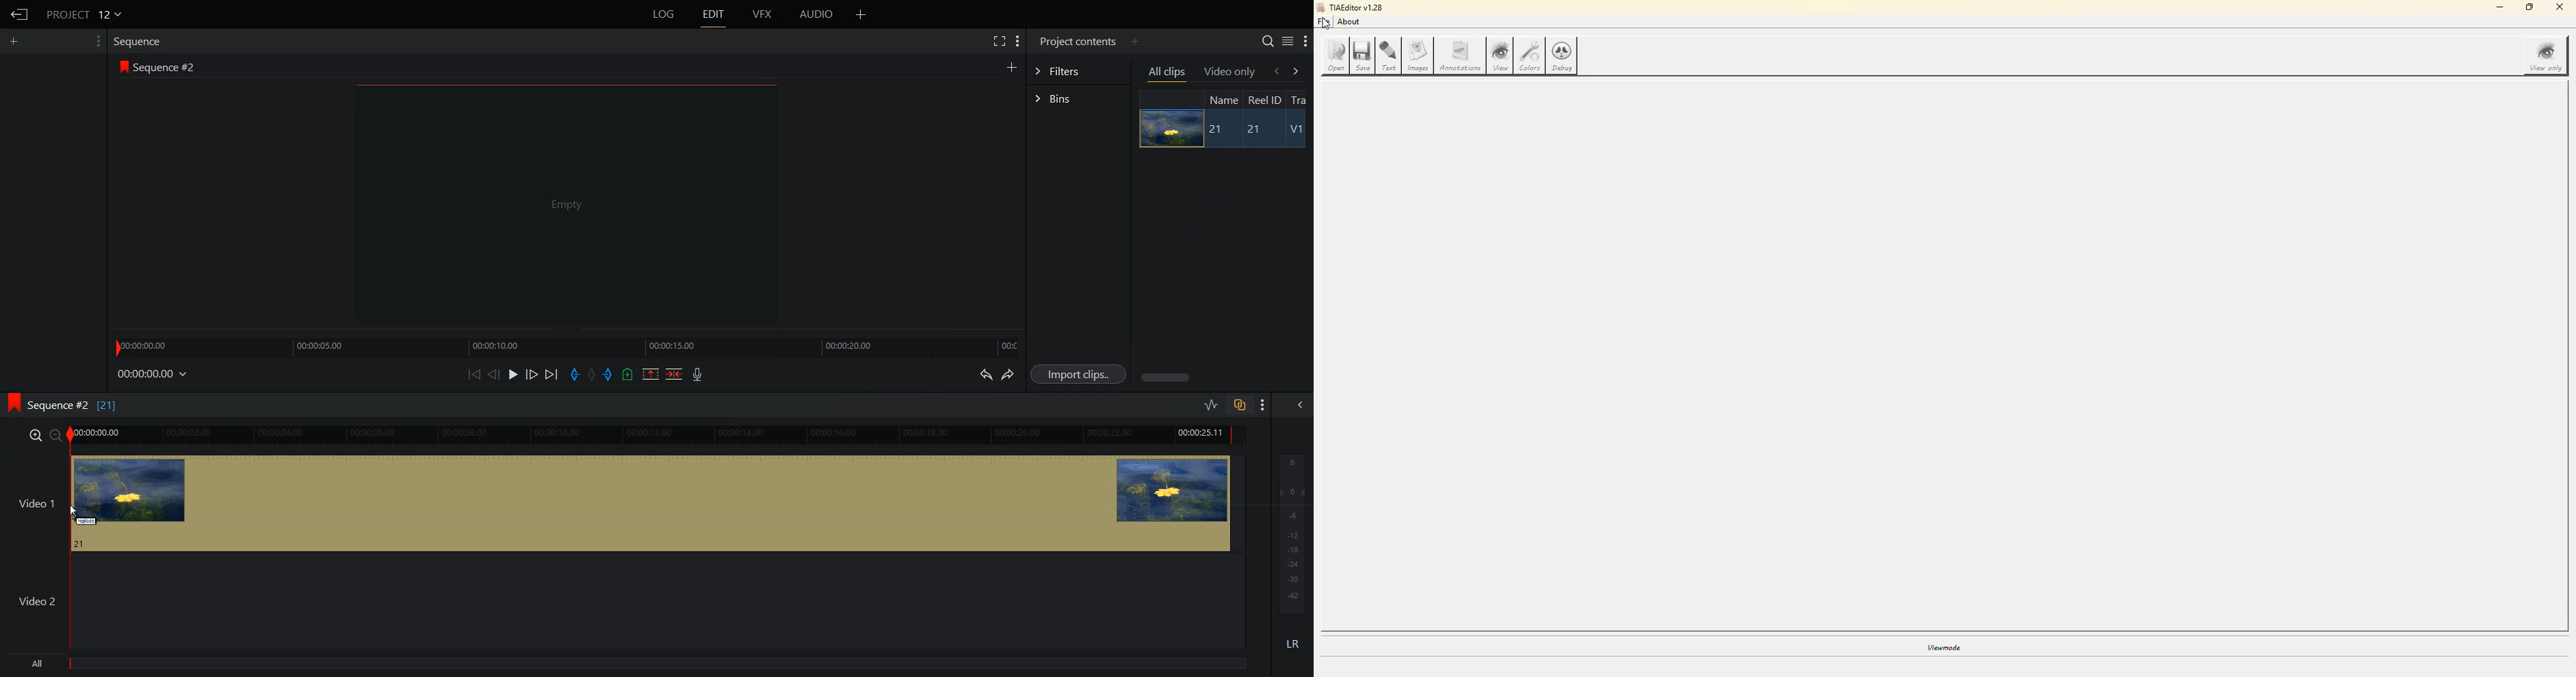 This screenshot has height=700, width=2576. I want to click on Add an Cue at the current position, so click(627, 374).